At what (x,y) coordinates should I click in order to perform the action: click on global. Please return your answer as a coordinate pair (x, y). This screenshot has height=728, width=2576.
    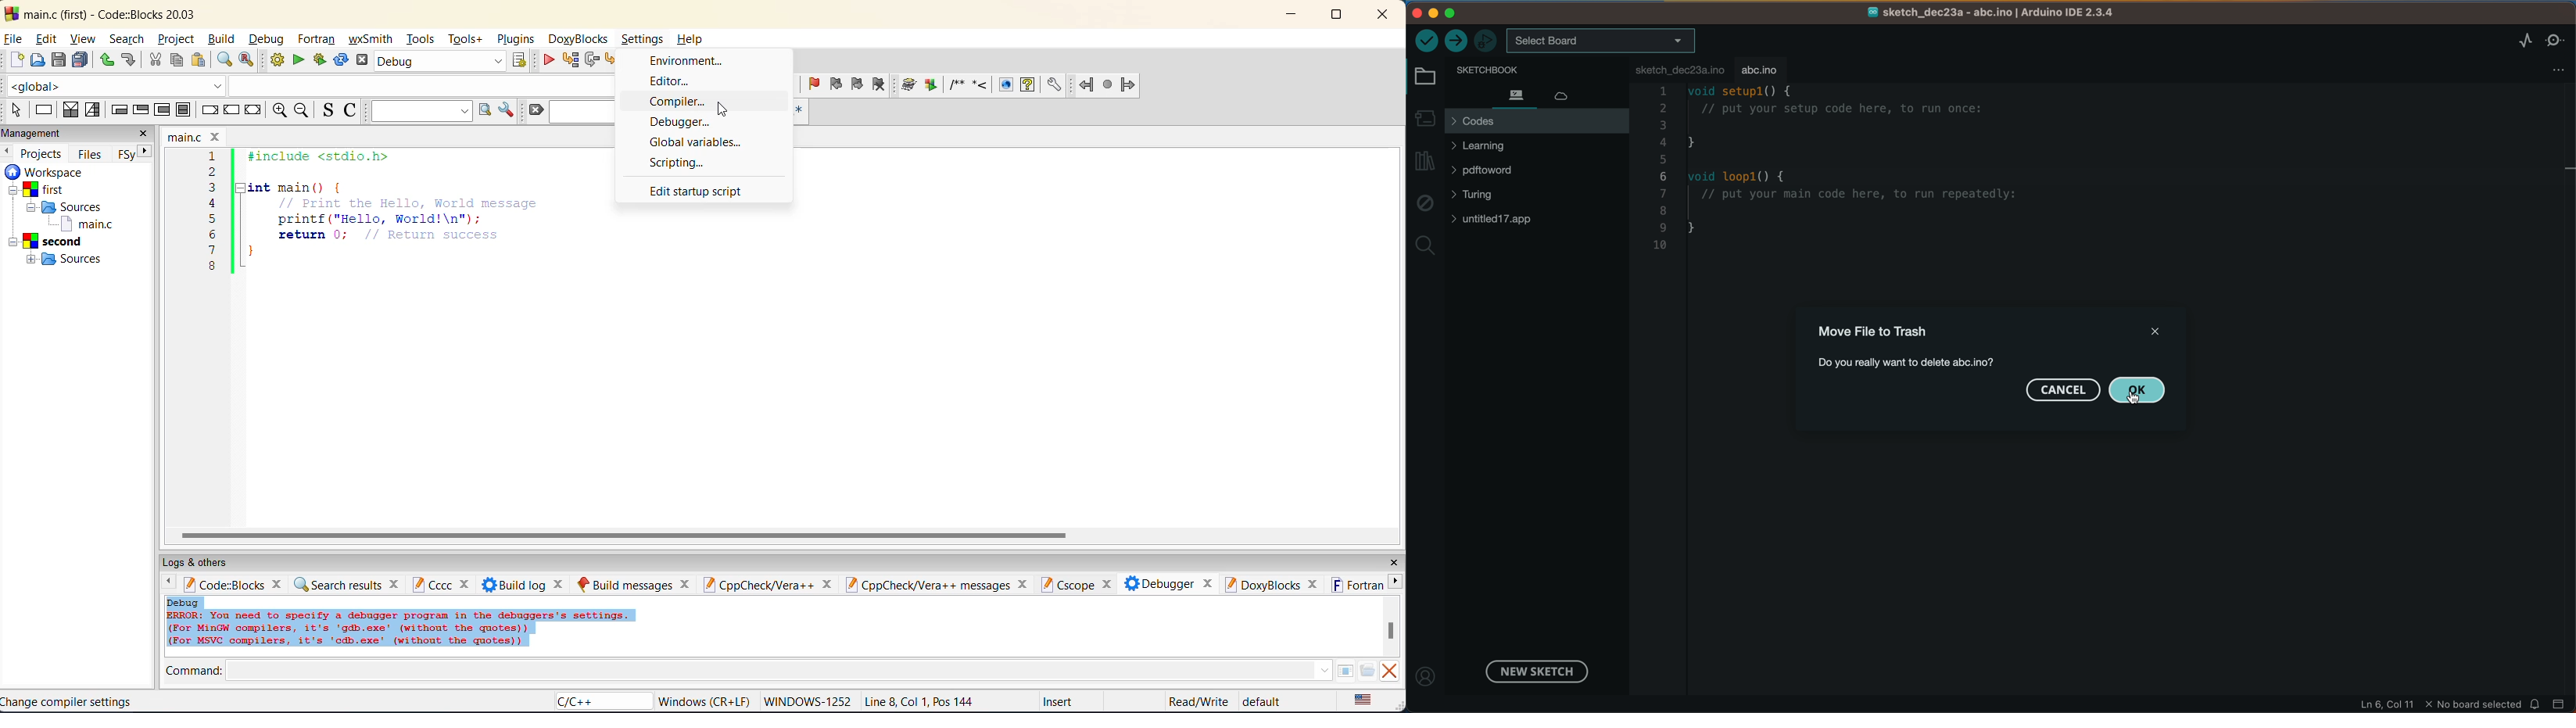
    Looking at the image, I should click on (117, 86).